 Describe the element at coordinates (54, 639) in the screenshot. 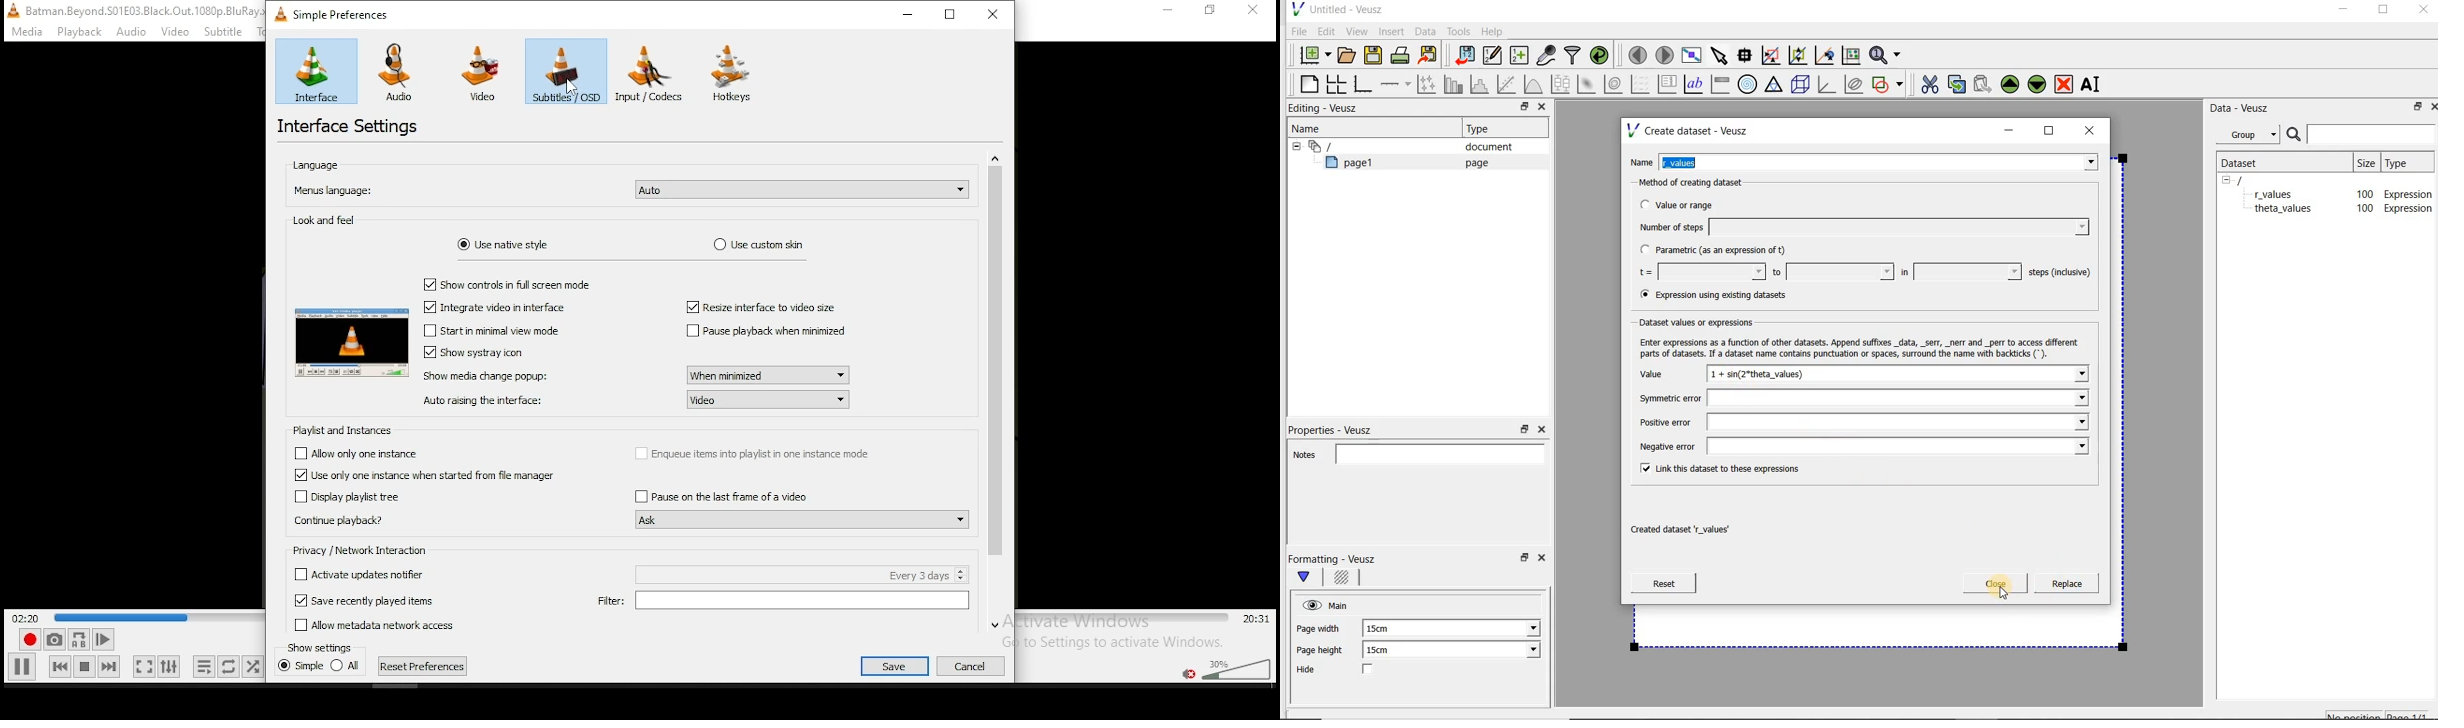

I see `take a snapshot` at that location.